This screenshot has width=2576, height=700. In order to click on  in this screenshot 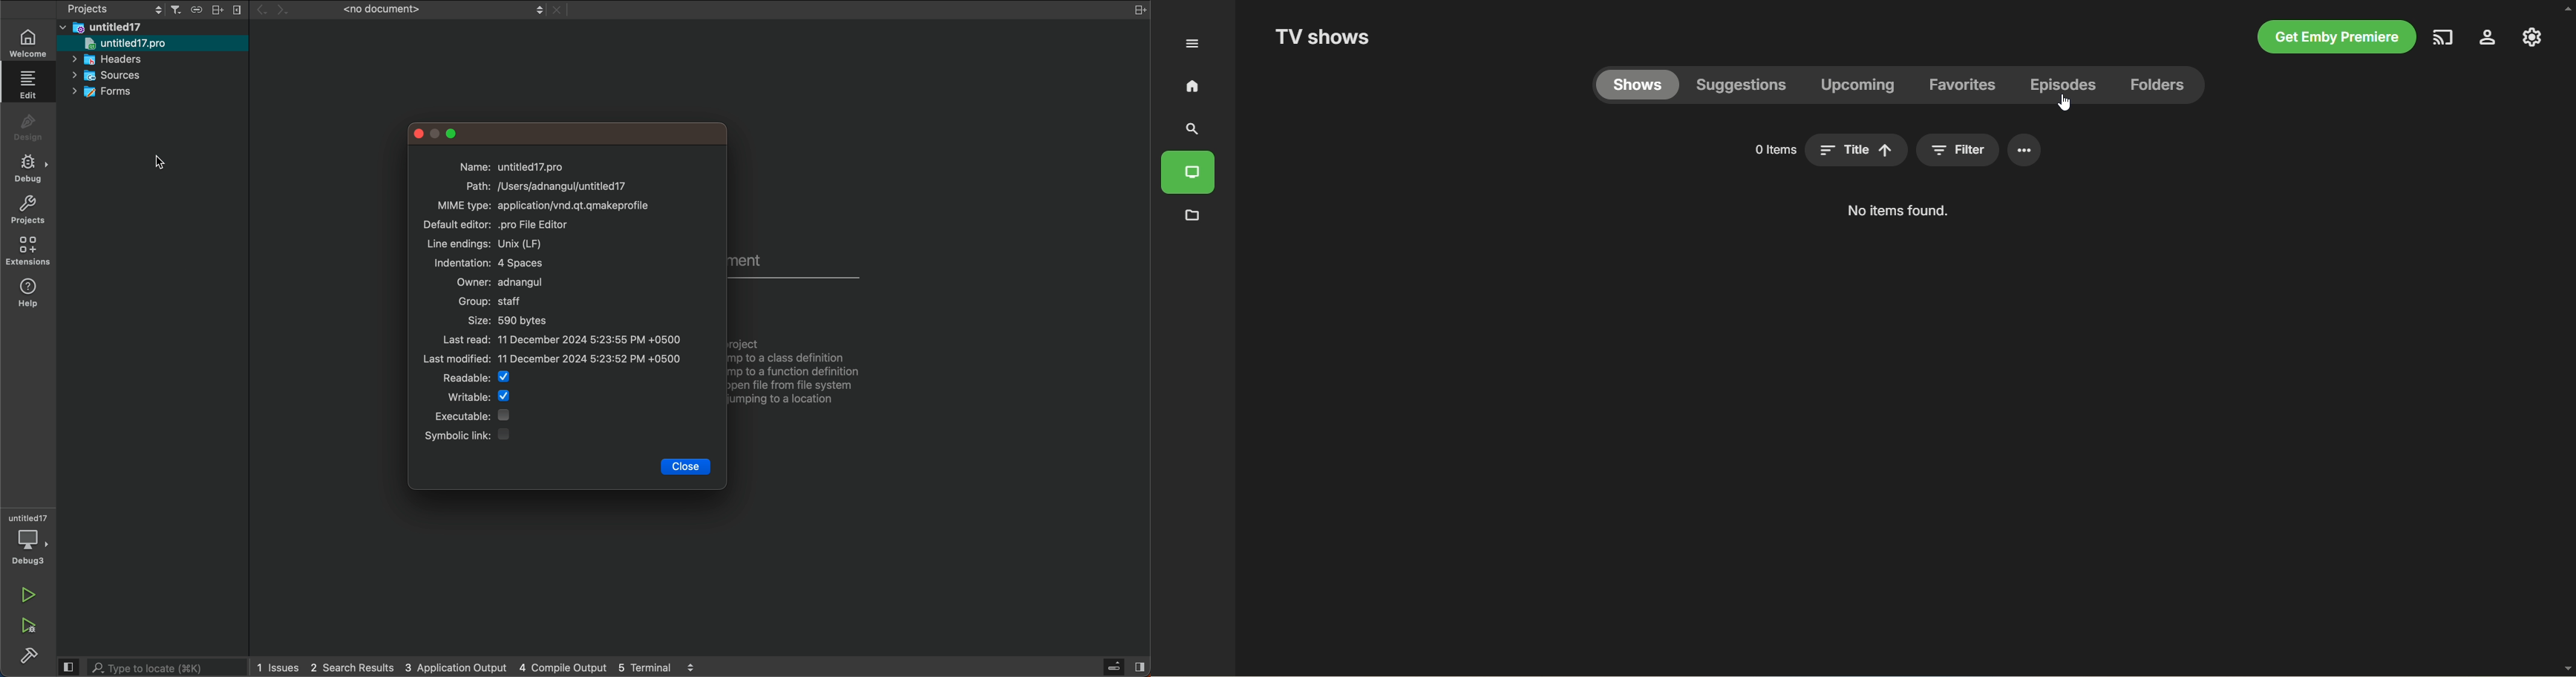, I will do `click(216, 10)`.